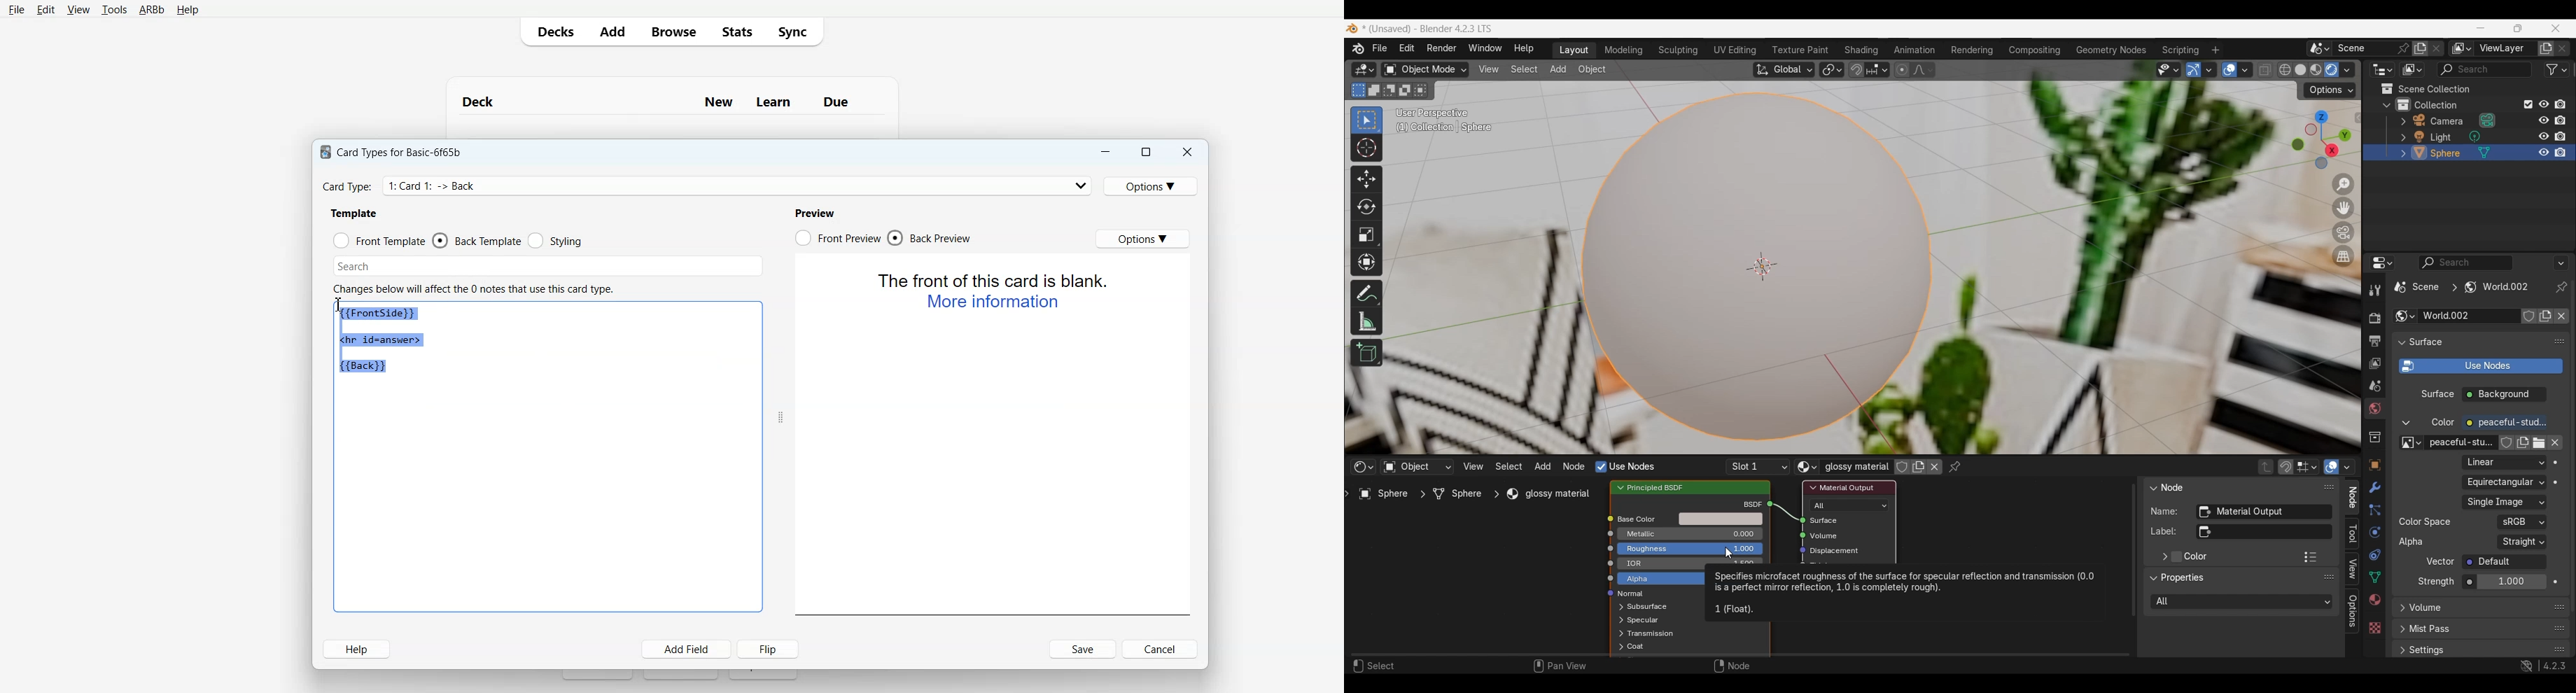 The height and width of the screenshot is (700, 2576). I want to click on Stats, so click(734, 31).